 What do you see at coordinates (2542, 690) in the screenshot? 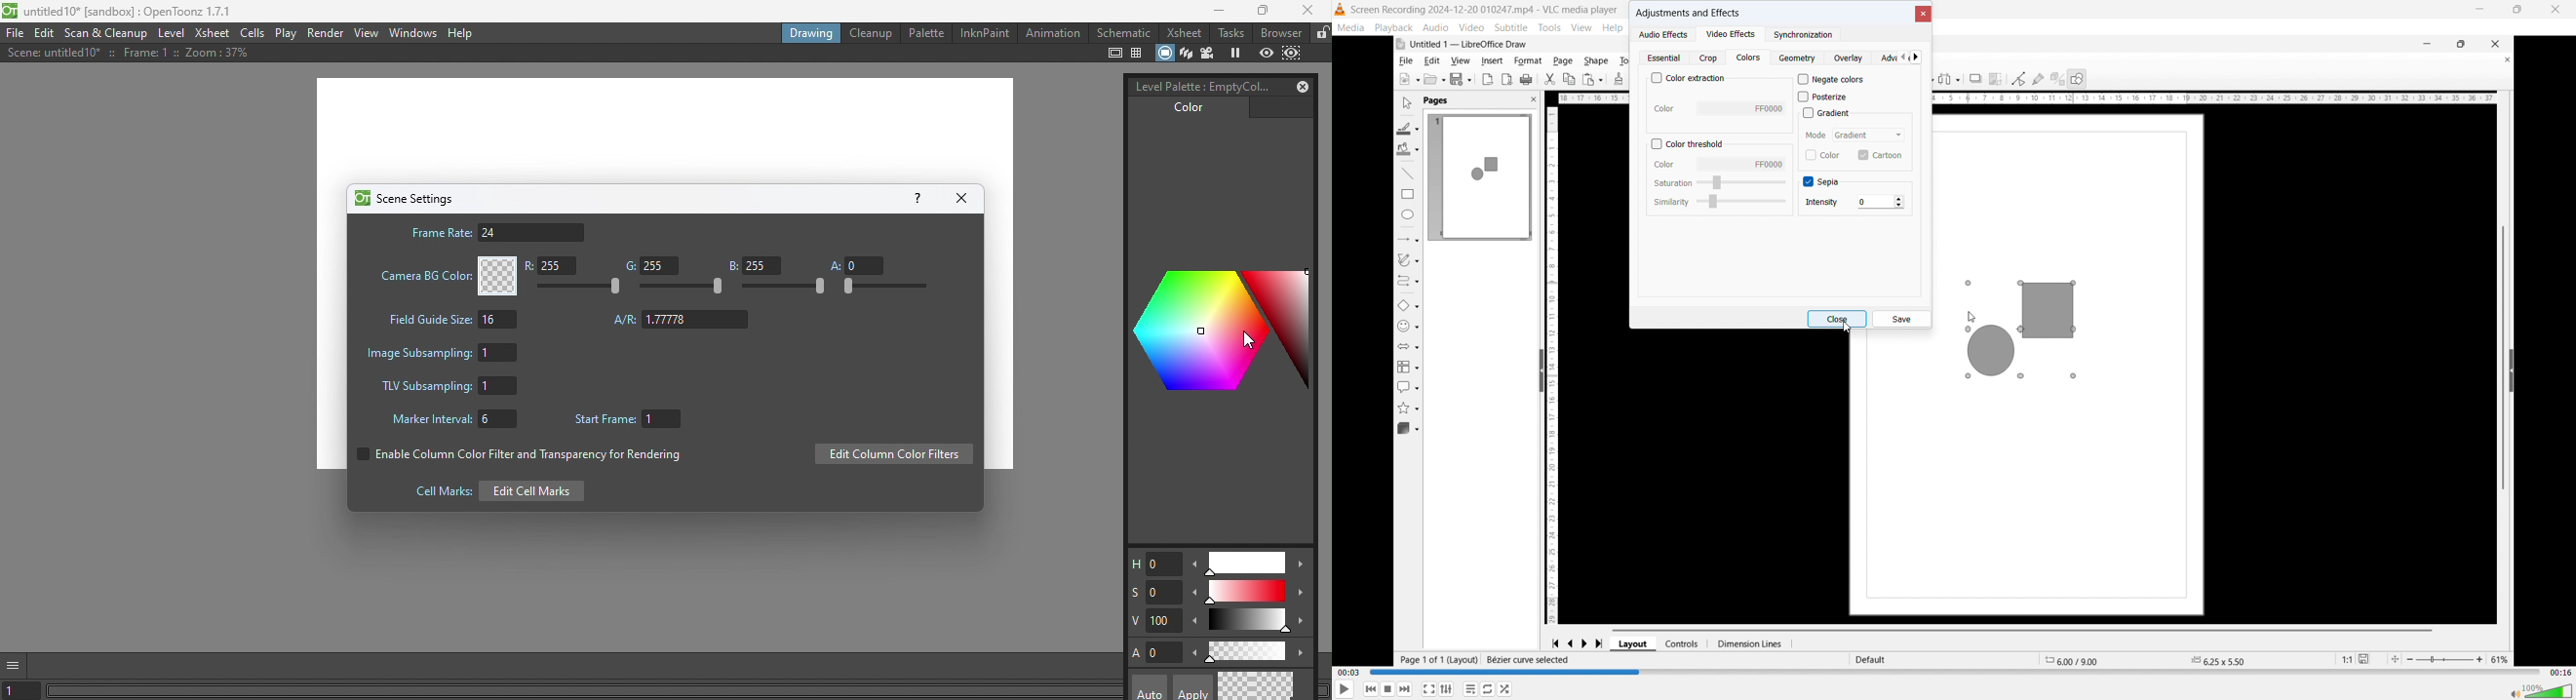
I see `volume bar ` at bounding box center [2542, 690].